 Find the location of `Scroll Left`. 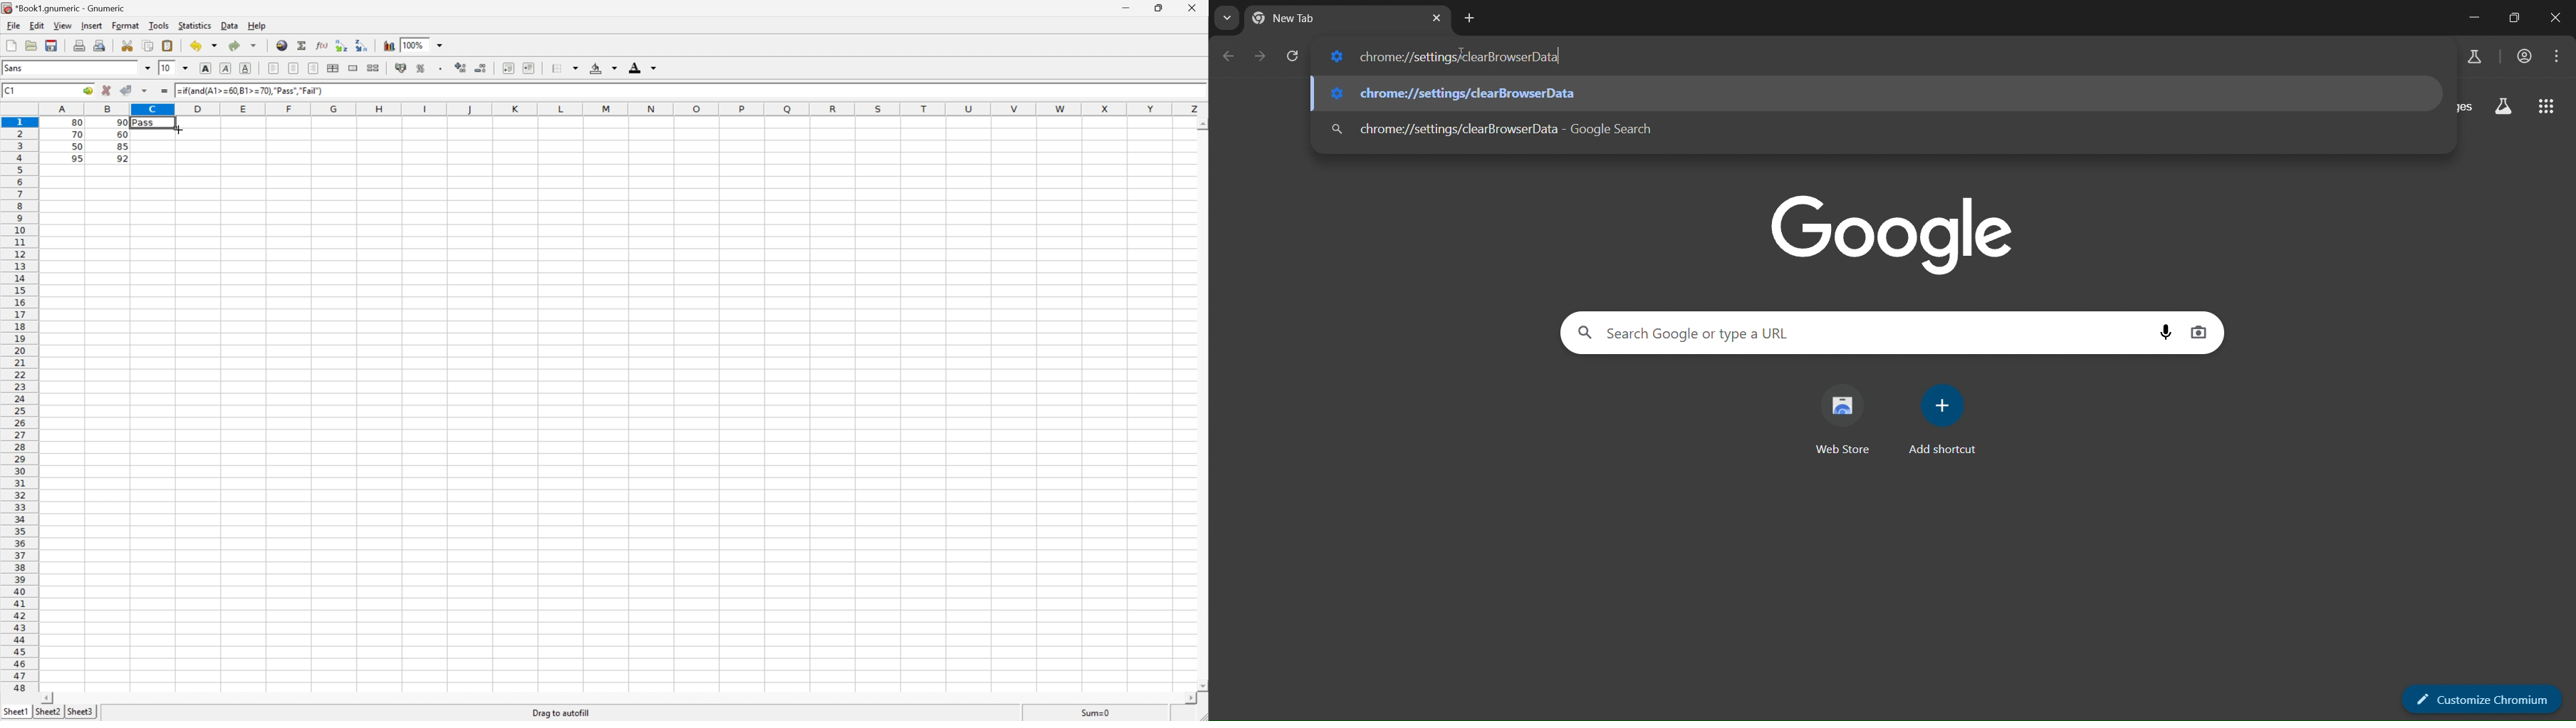

Scroll Left is located at coordinates (51, 695).